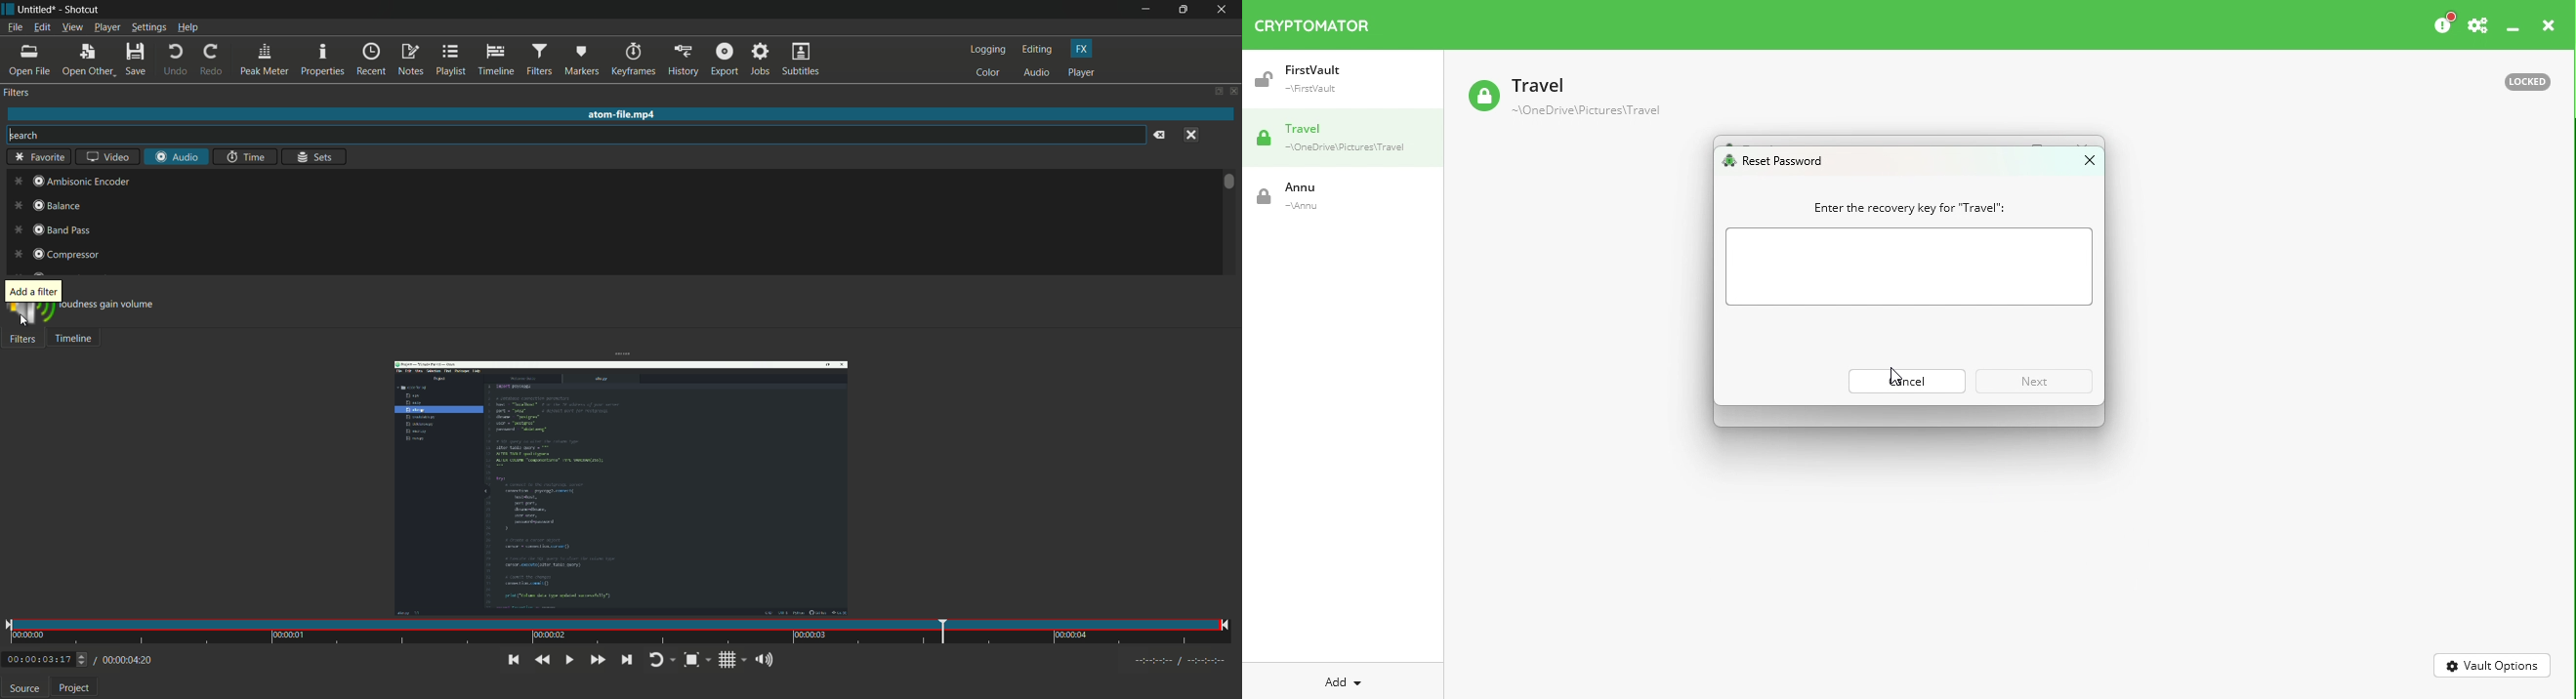 The image size is (2576, 700). What do you see at coordinates (581, 60) in the screenshot?
I see `markers` at bounding box center [581, 60].